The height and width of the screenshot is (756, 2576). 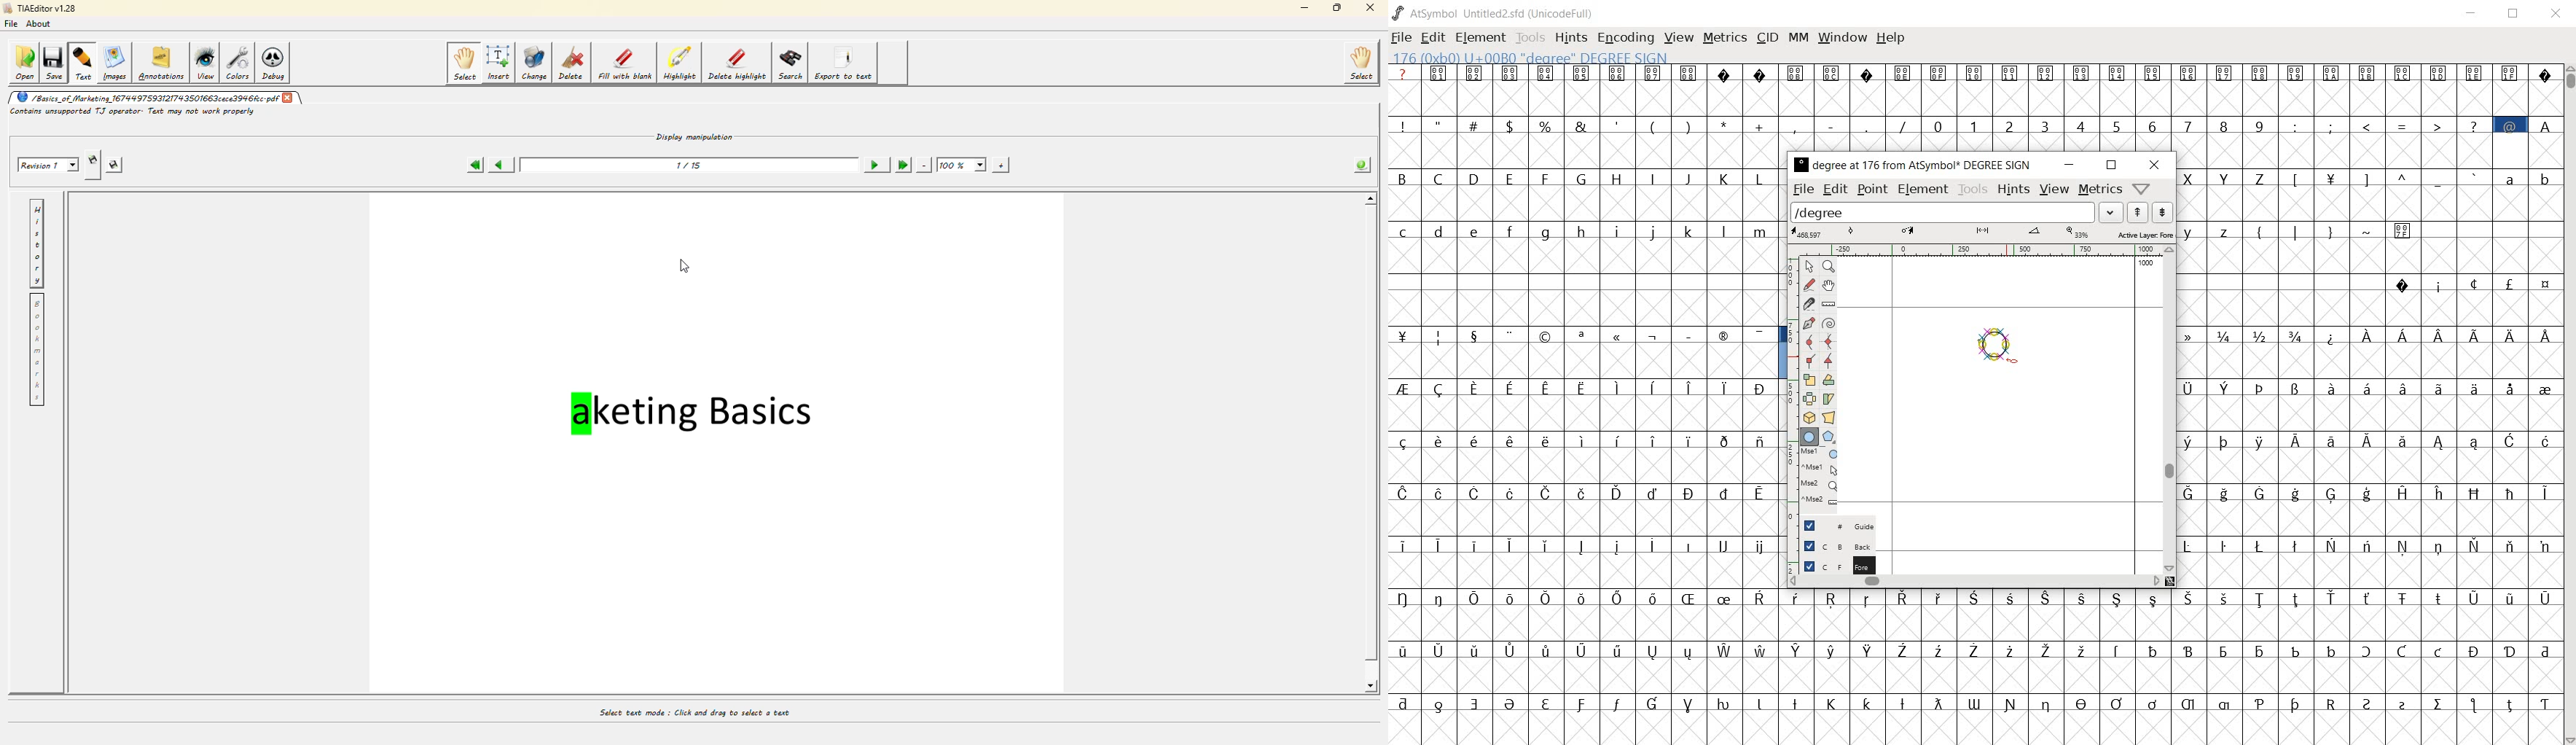 I want to click on hints, so click(x=2013, y=190).